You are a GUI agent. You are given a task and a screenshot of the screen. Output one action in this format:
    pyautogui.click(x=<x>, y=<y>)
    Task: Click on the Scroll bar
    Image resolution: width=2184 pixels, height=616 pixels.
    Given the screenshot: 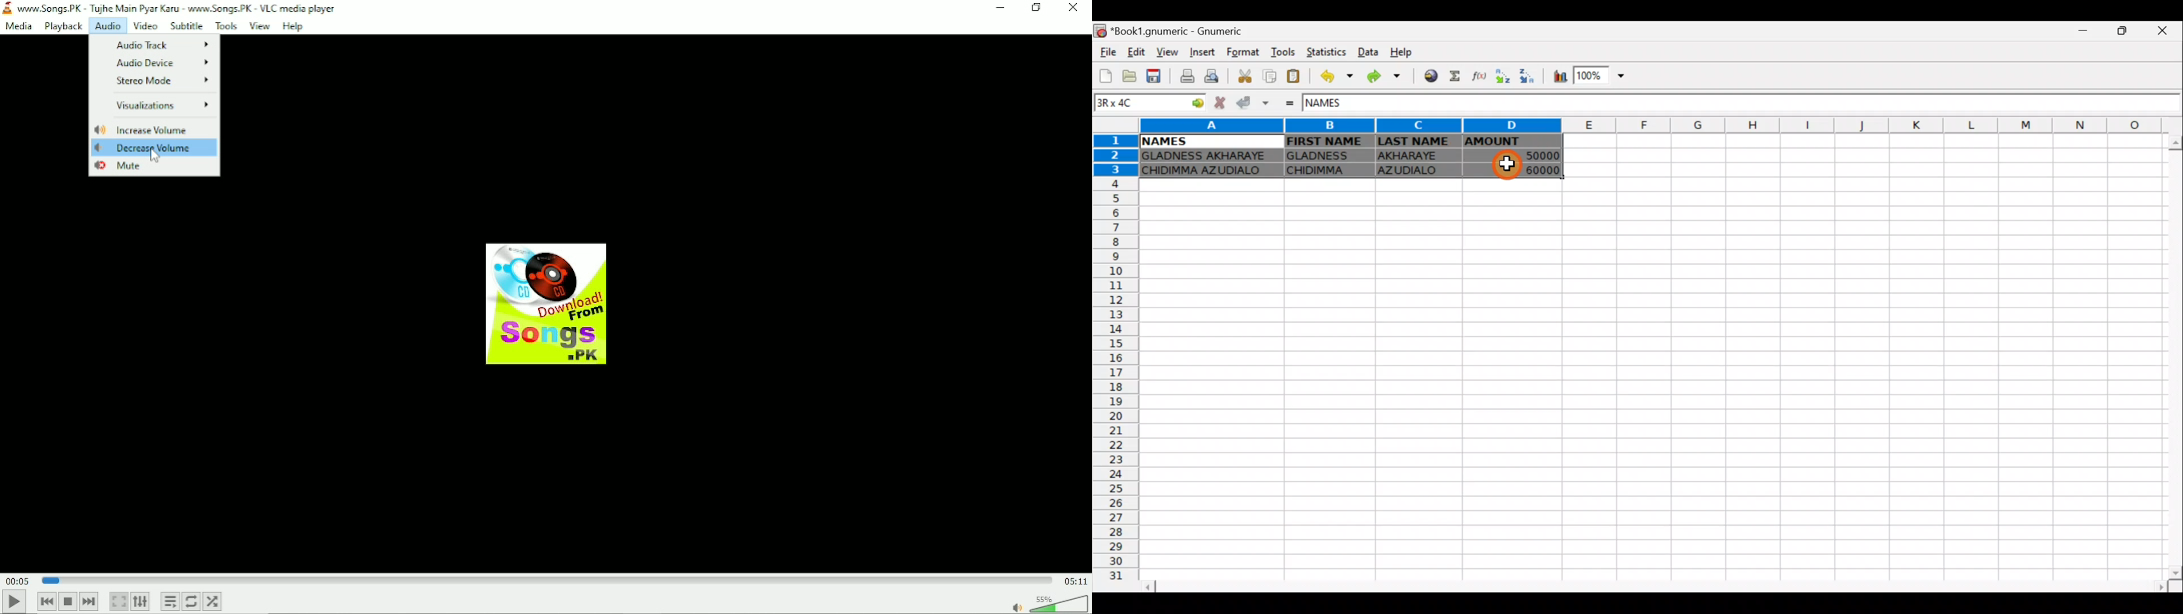 What is the action you would take?
    pyautogui.click(x=1654, y=587)
    